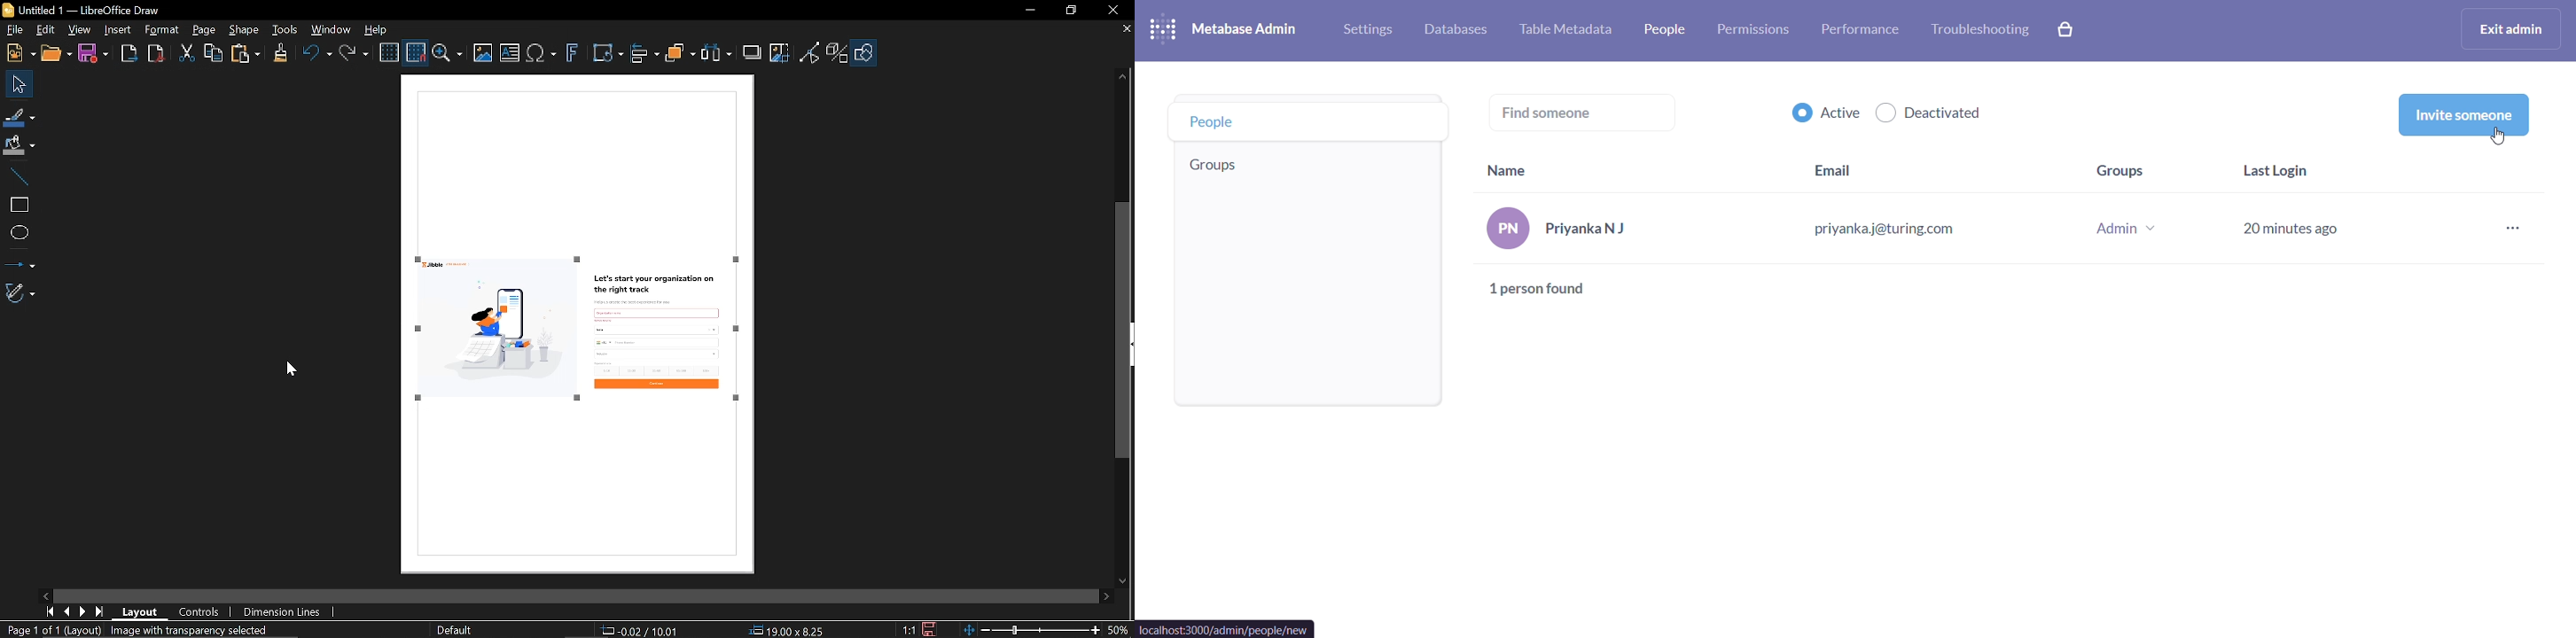  What do you see at coordinates (65, 612) in the screenshot?
I see `Previous page` at bounding box center [65, 612].